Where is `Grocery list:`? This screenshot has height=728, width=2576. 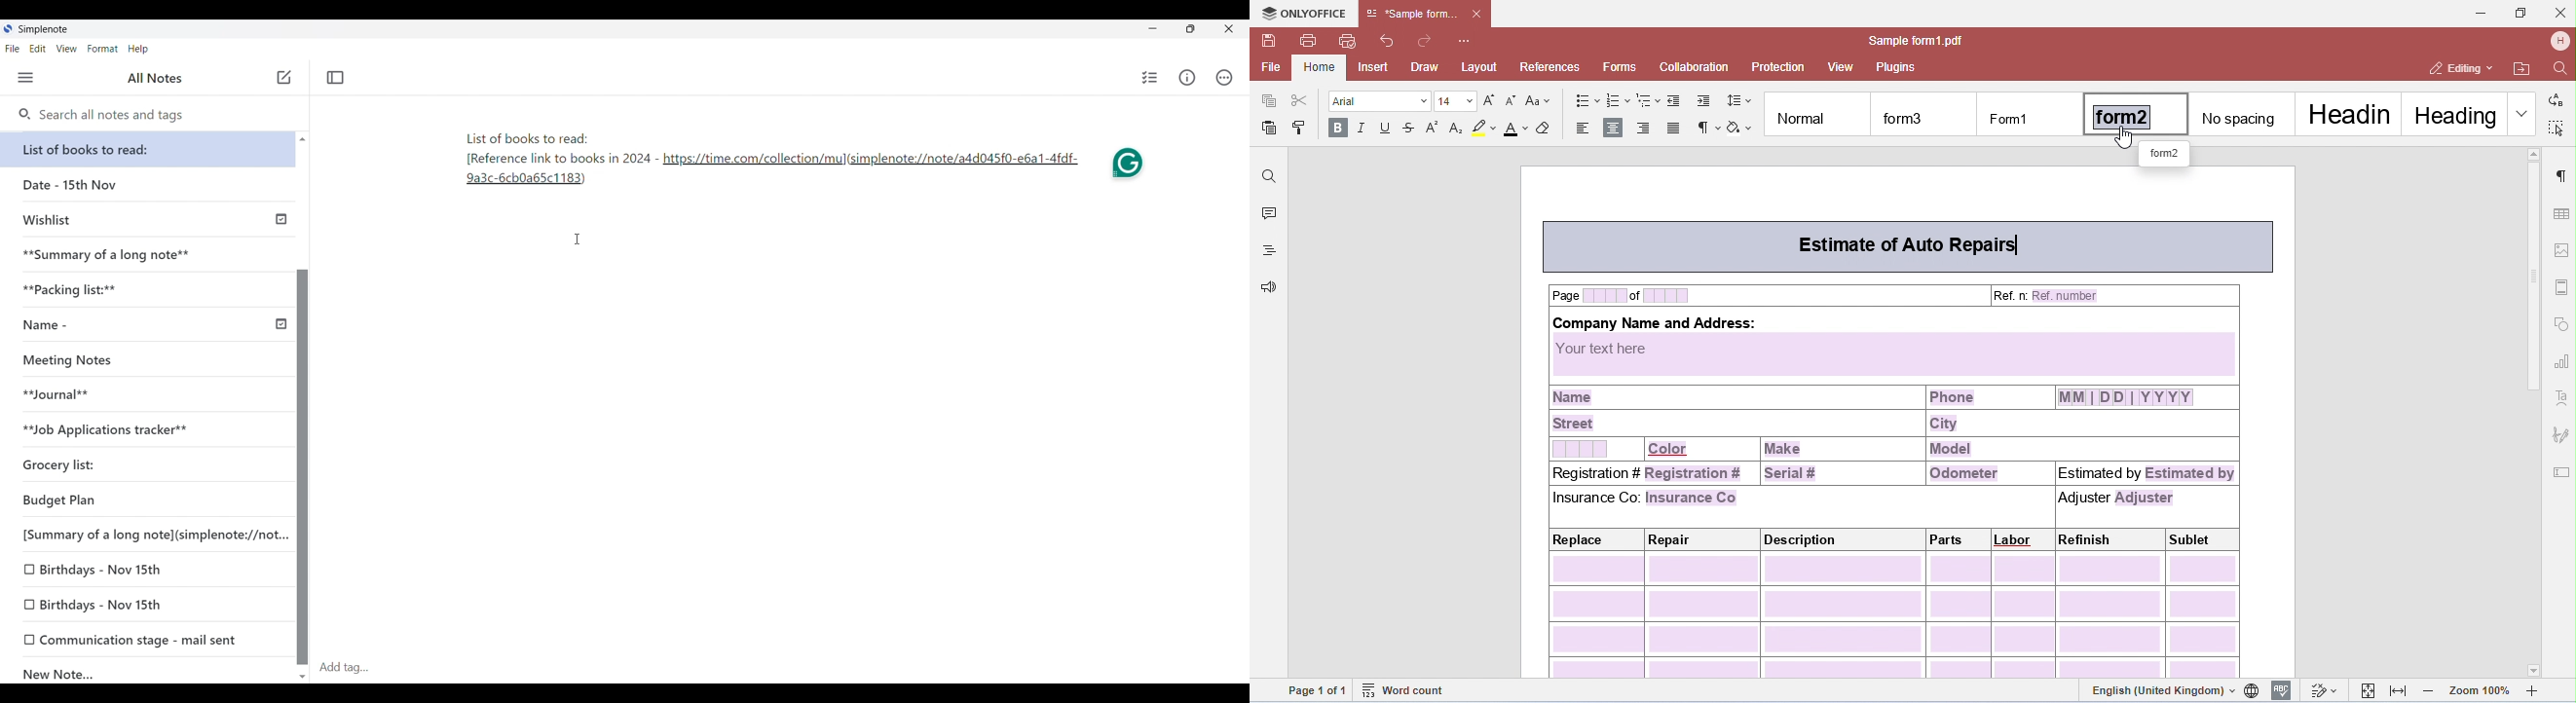
Grocery list: is located at coordinates (143, 467).